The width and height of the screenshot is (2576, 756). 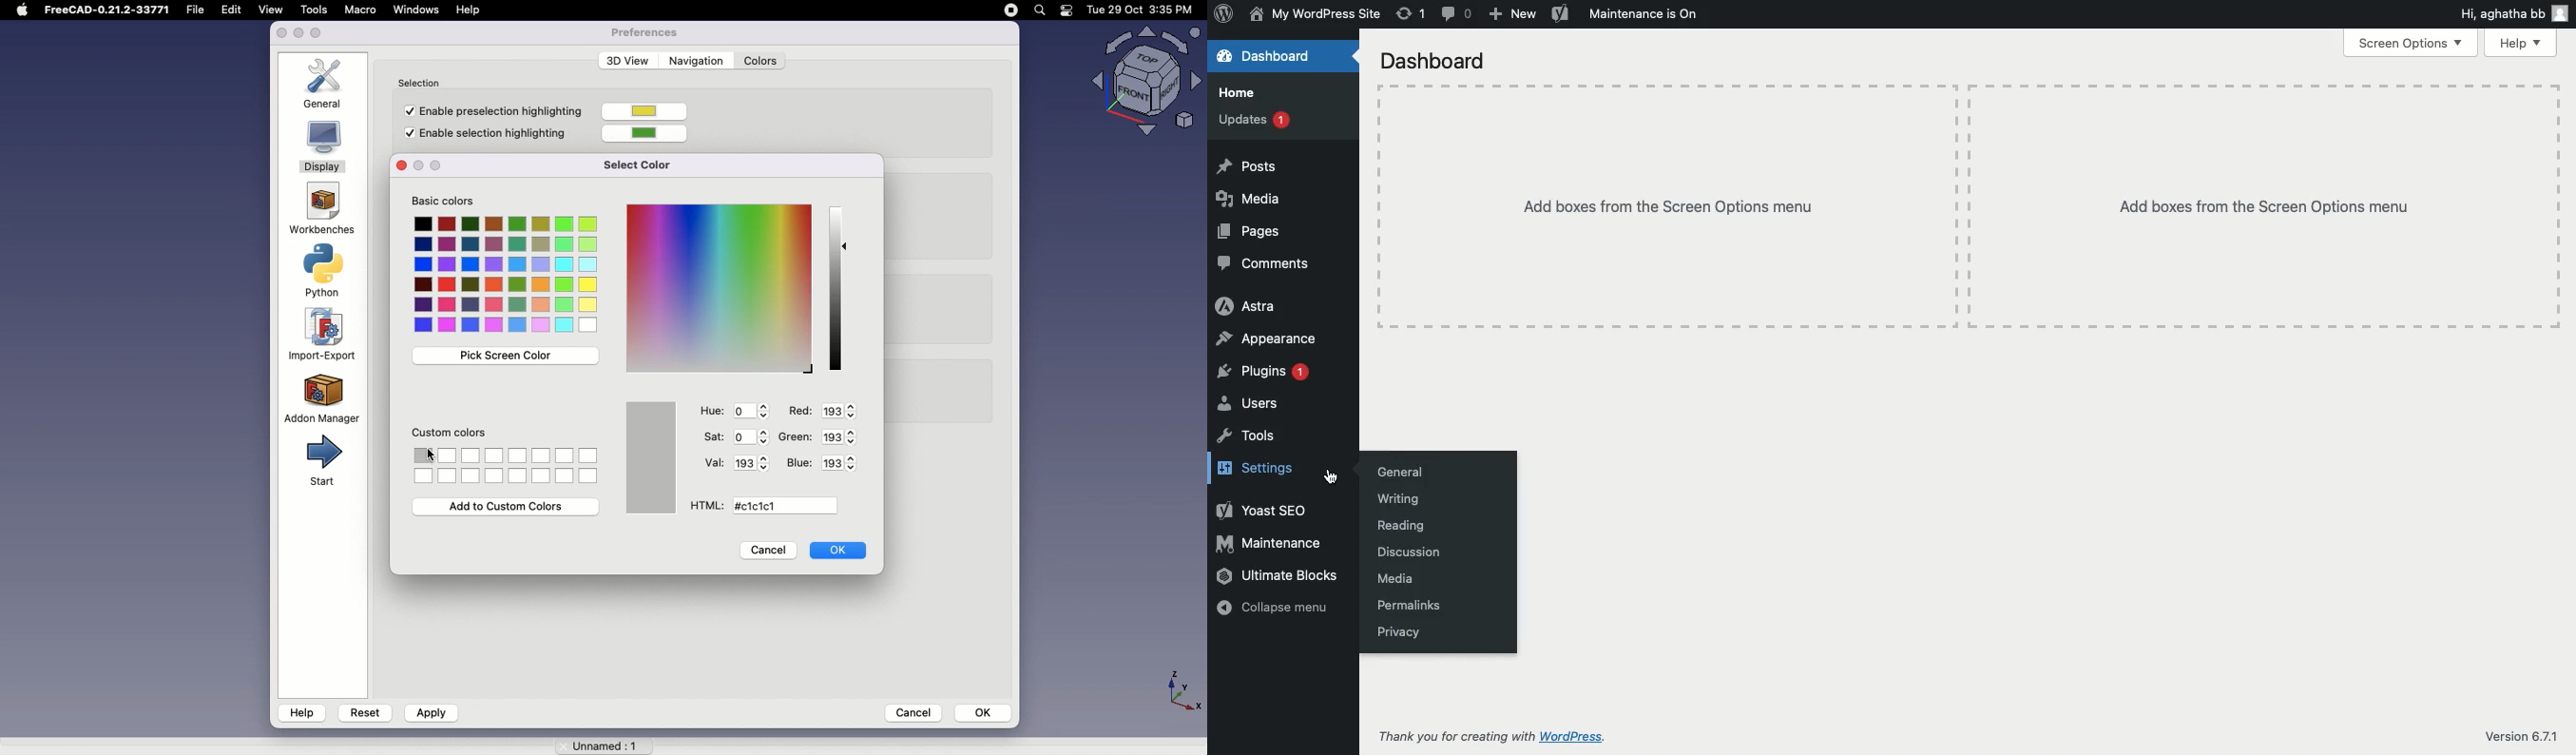 I want to click on Pick screen color, so click(x=502, y=357).